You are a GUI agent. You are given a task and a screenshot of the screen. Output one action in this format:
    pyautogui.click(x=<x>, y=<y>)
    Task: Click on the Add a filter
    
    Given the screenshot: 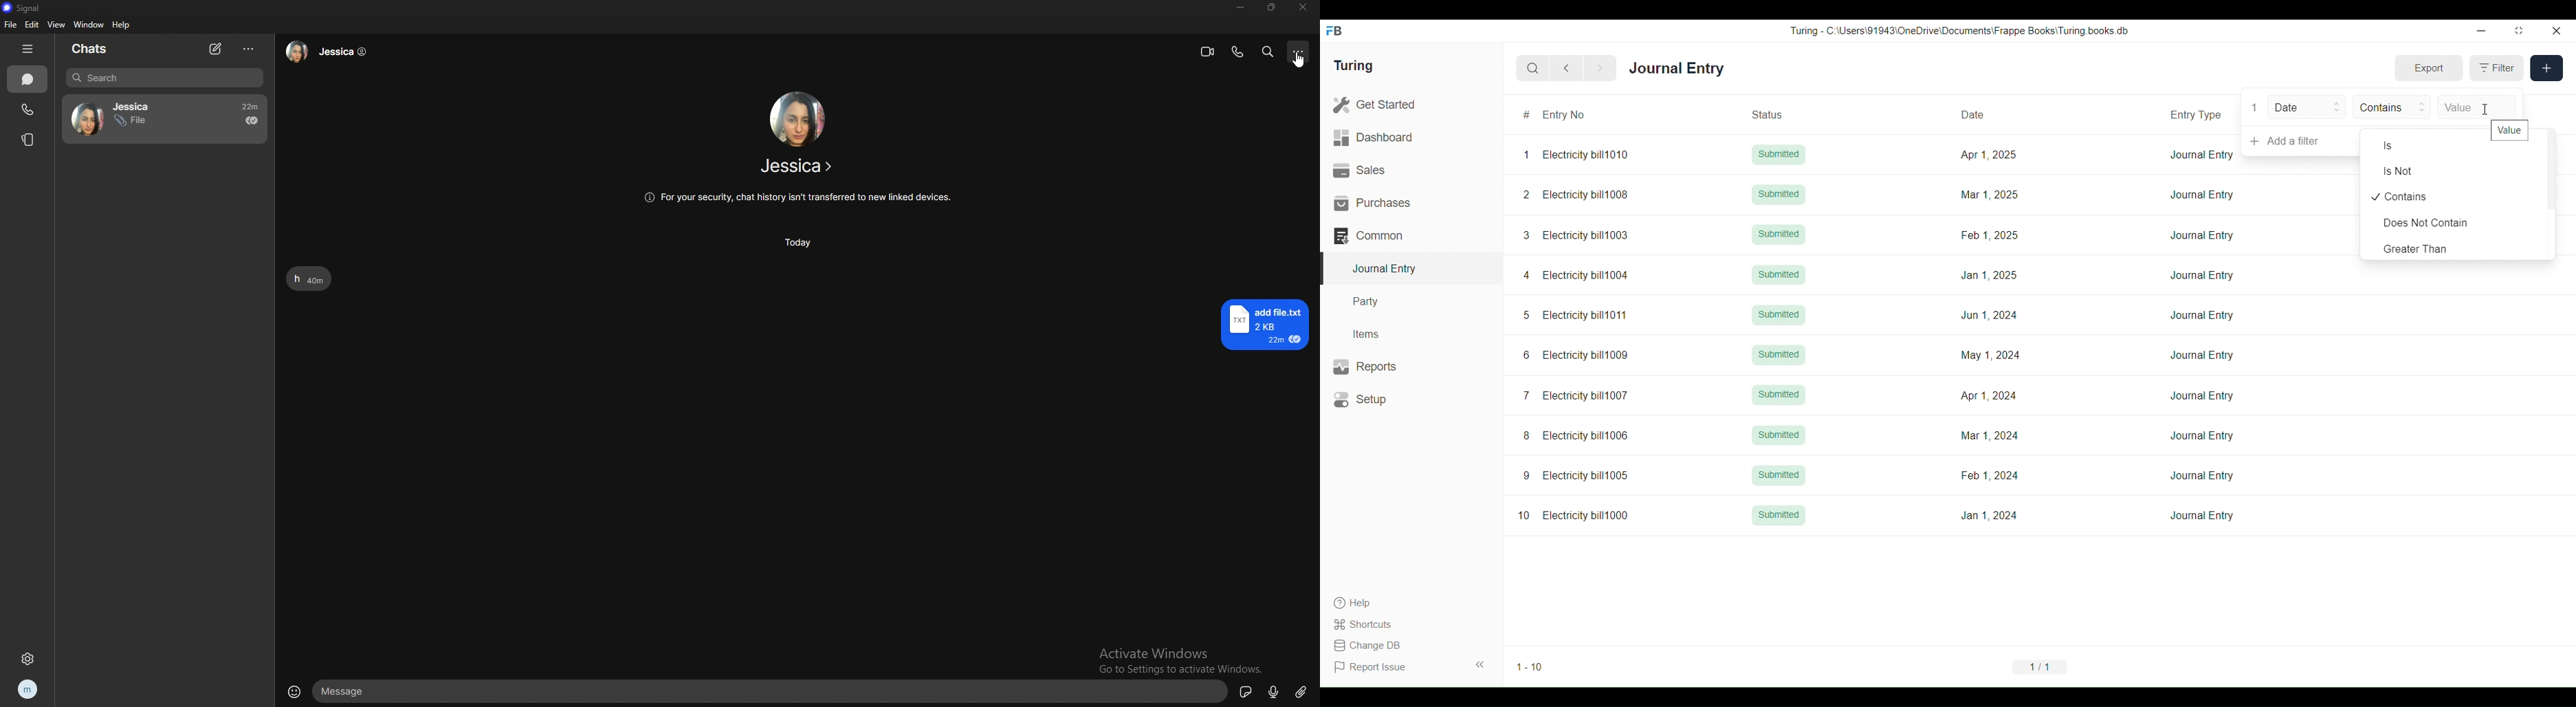 What is the action you would take?
    pyautogui.click(x=2301, y=141)
    